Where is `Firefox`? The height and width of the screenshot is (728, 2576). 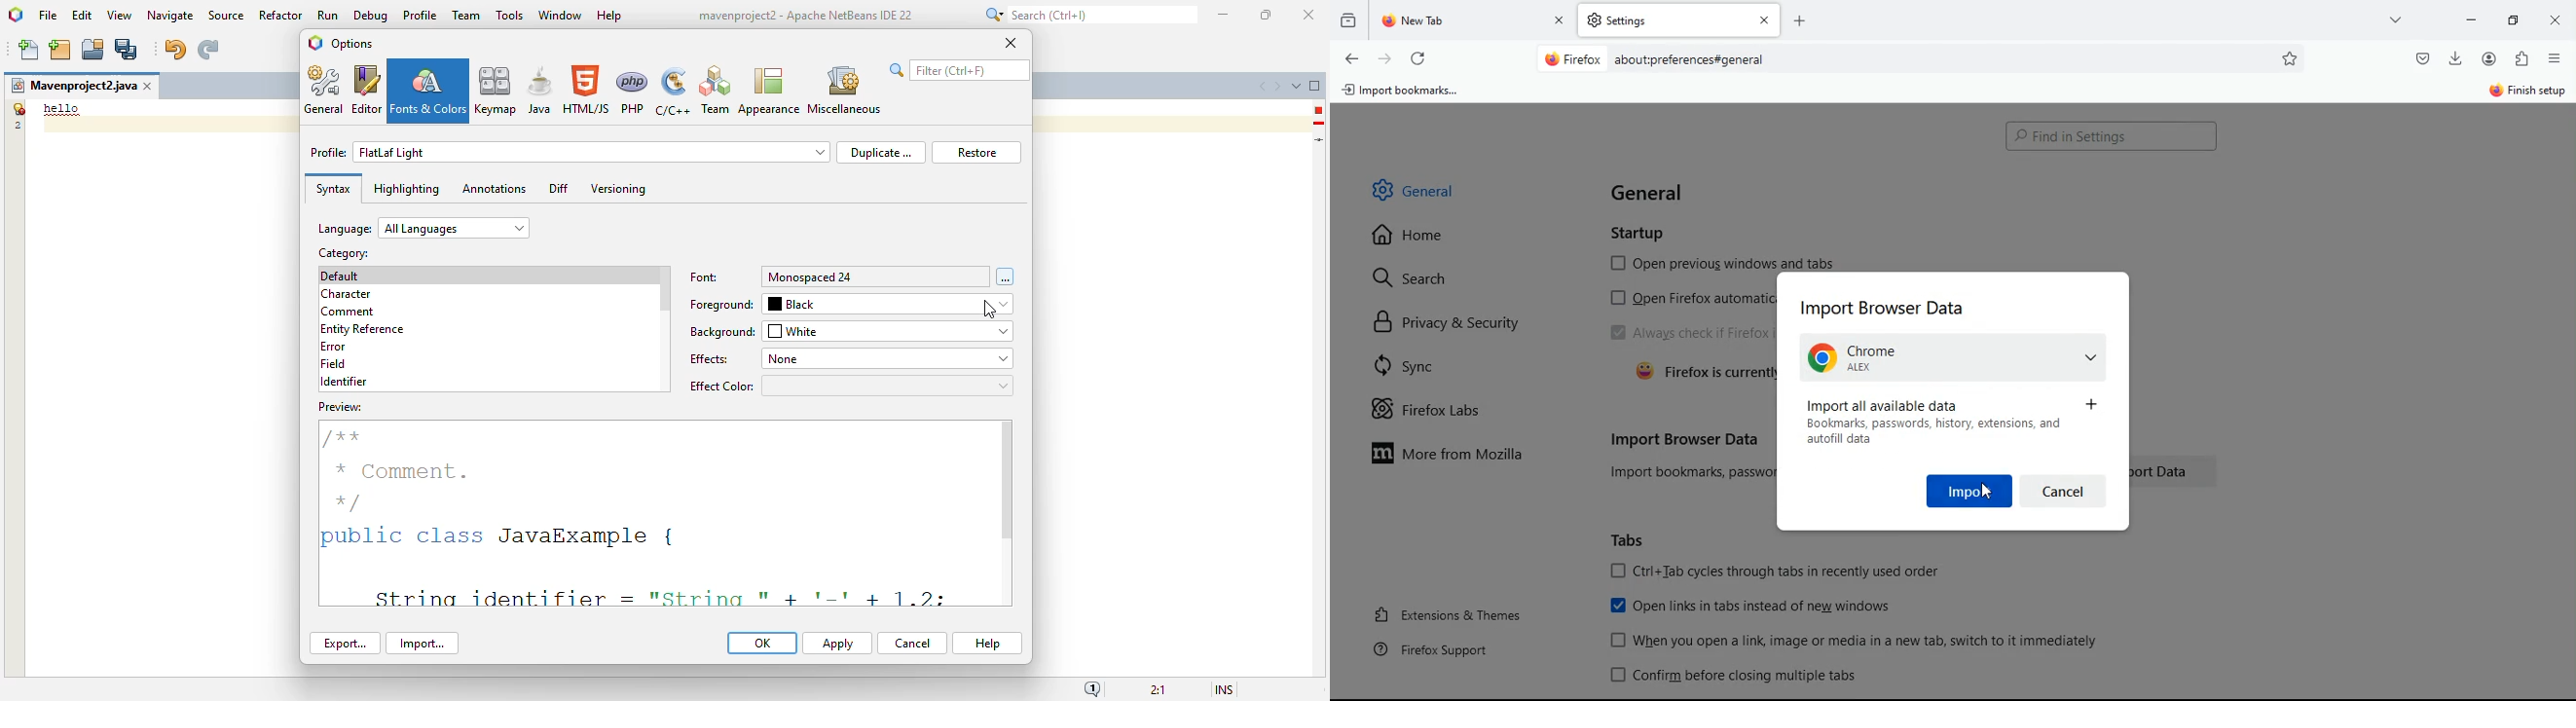 Firefox is located at coordinates (1573, 58).